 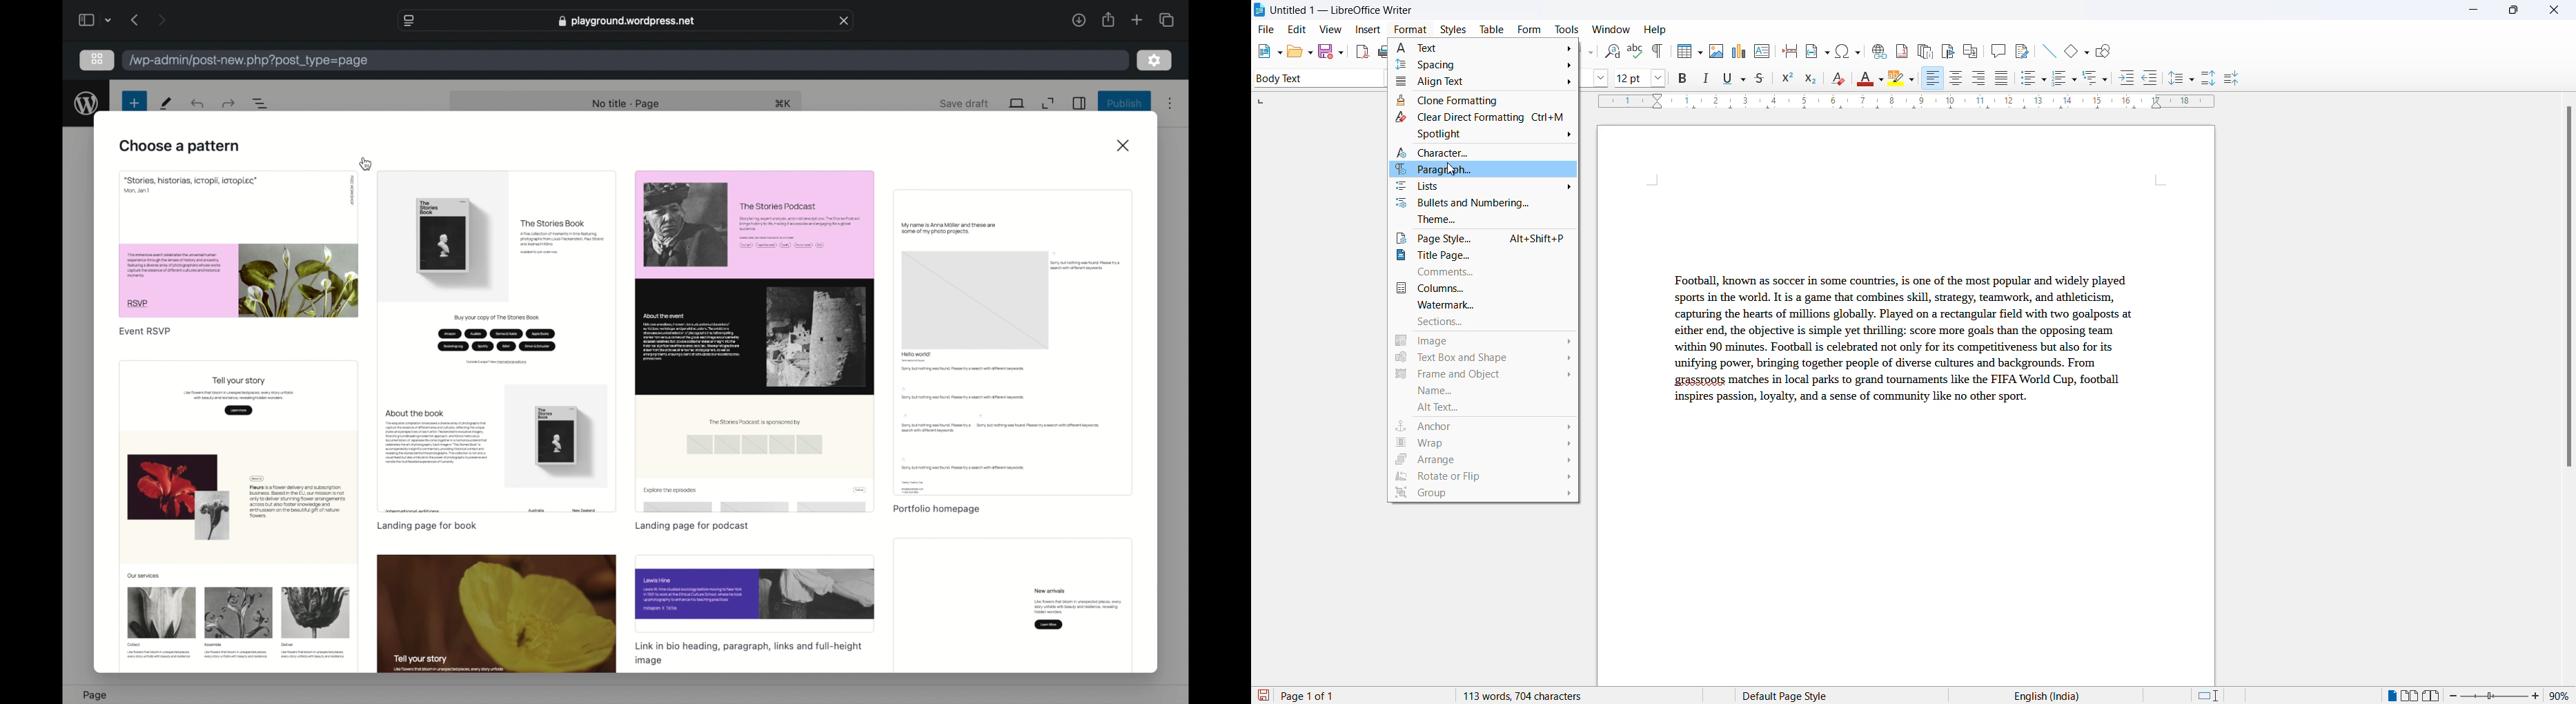 What do you see at coordinates (1485, 240) in the screenshot?
I see `page style` at bounding box center [1485, 240].